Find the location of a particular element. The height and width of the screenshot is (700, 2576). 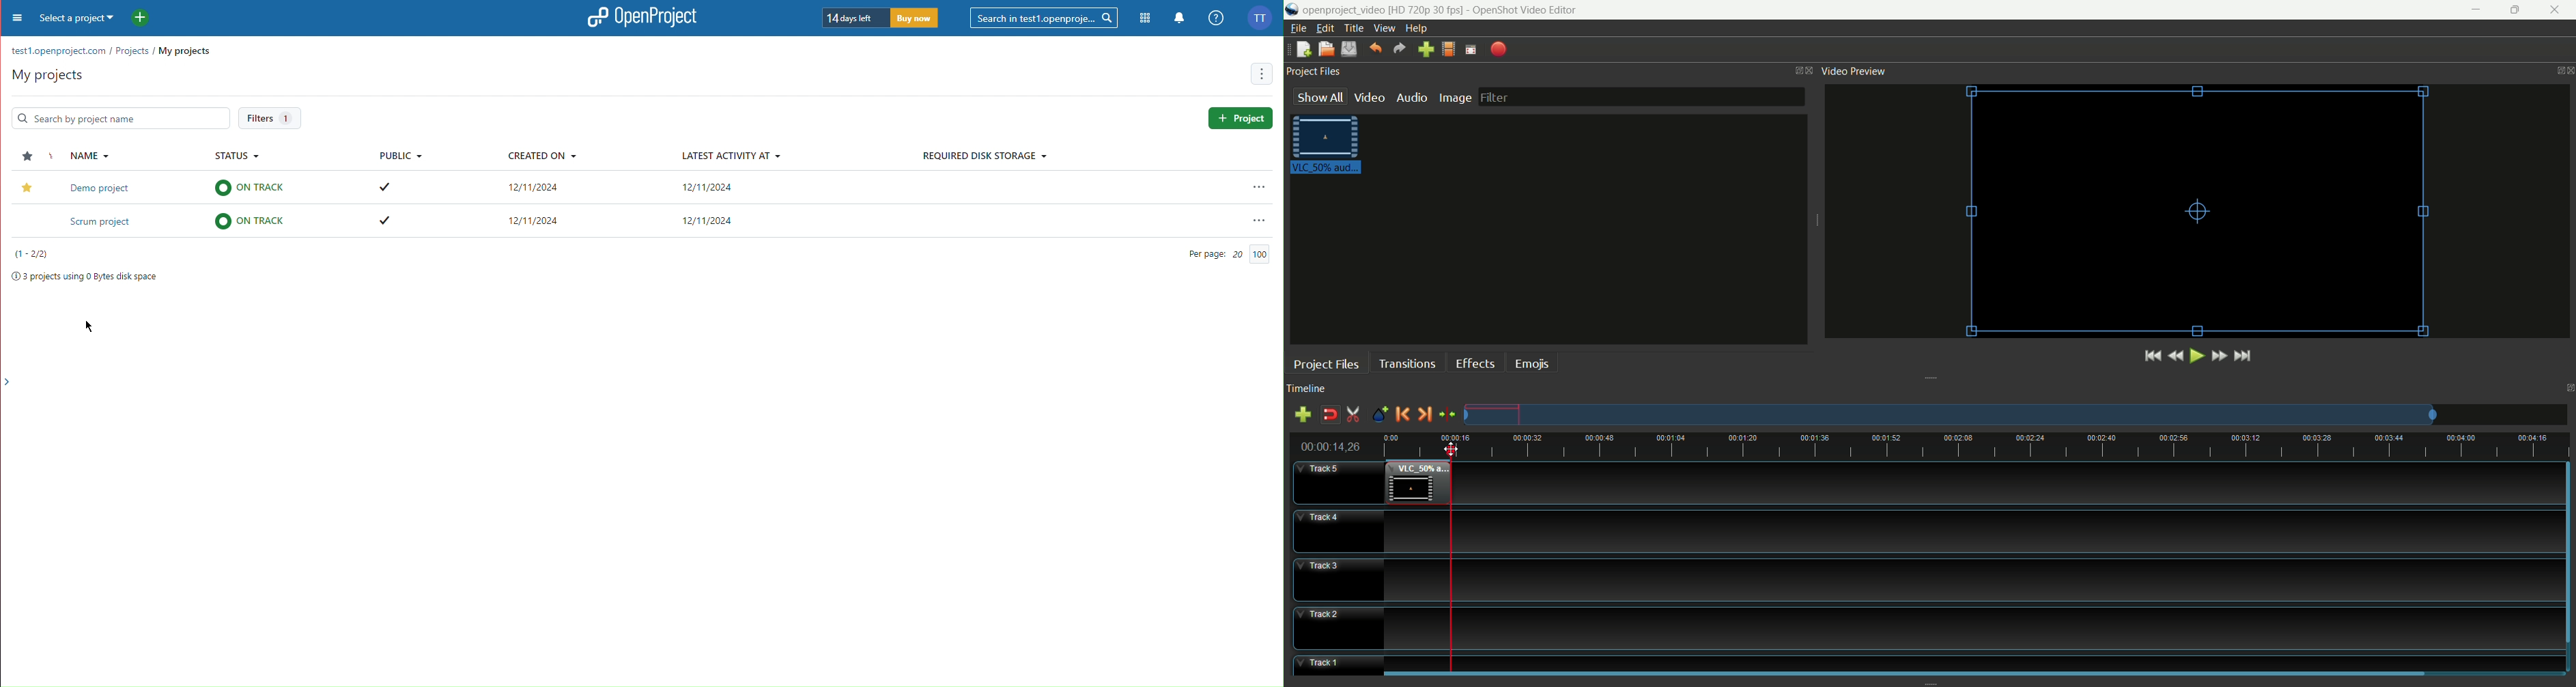

Account is located at coordinates (1260, 18).